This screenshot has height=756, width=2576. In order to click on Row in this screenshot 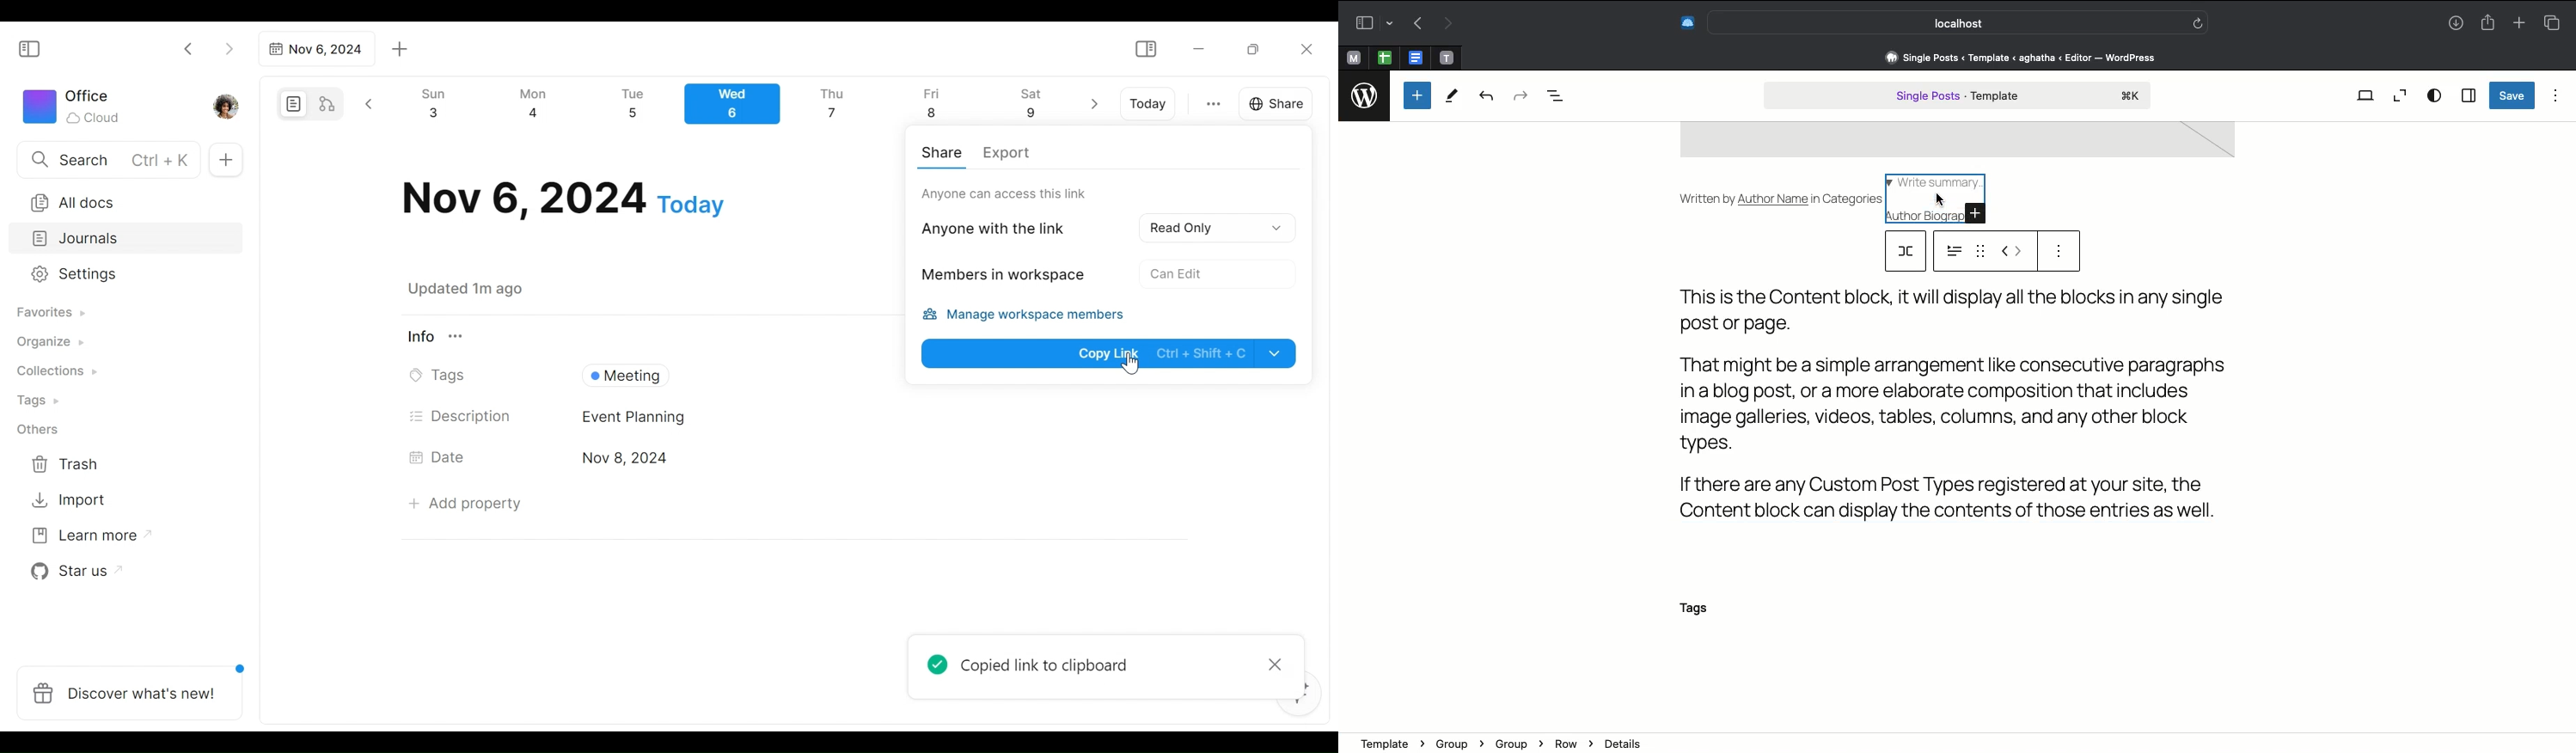, I will do `click(1572, 744)`.